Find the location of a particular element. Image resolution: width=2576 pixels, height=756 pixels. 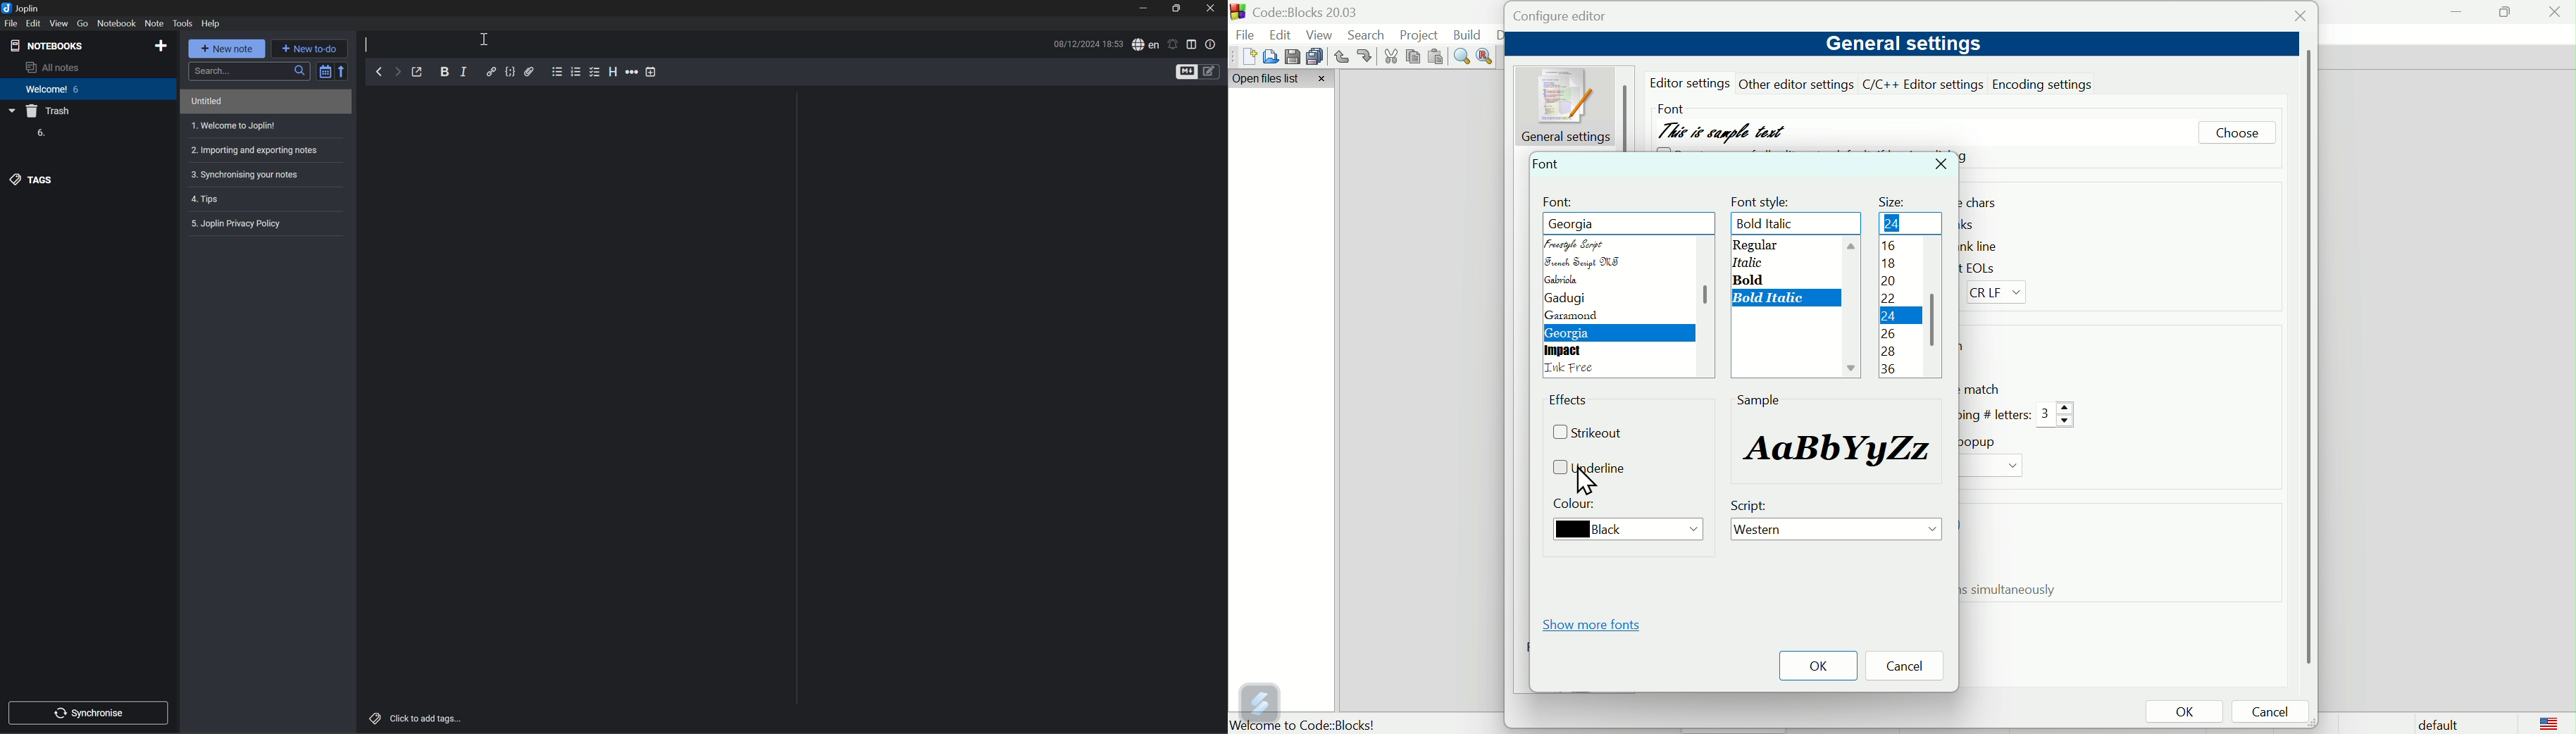

Spell checker is located at coordinates (1145, 45).